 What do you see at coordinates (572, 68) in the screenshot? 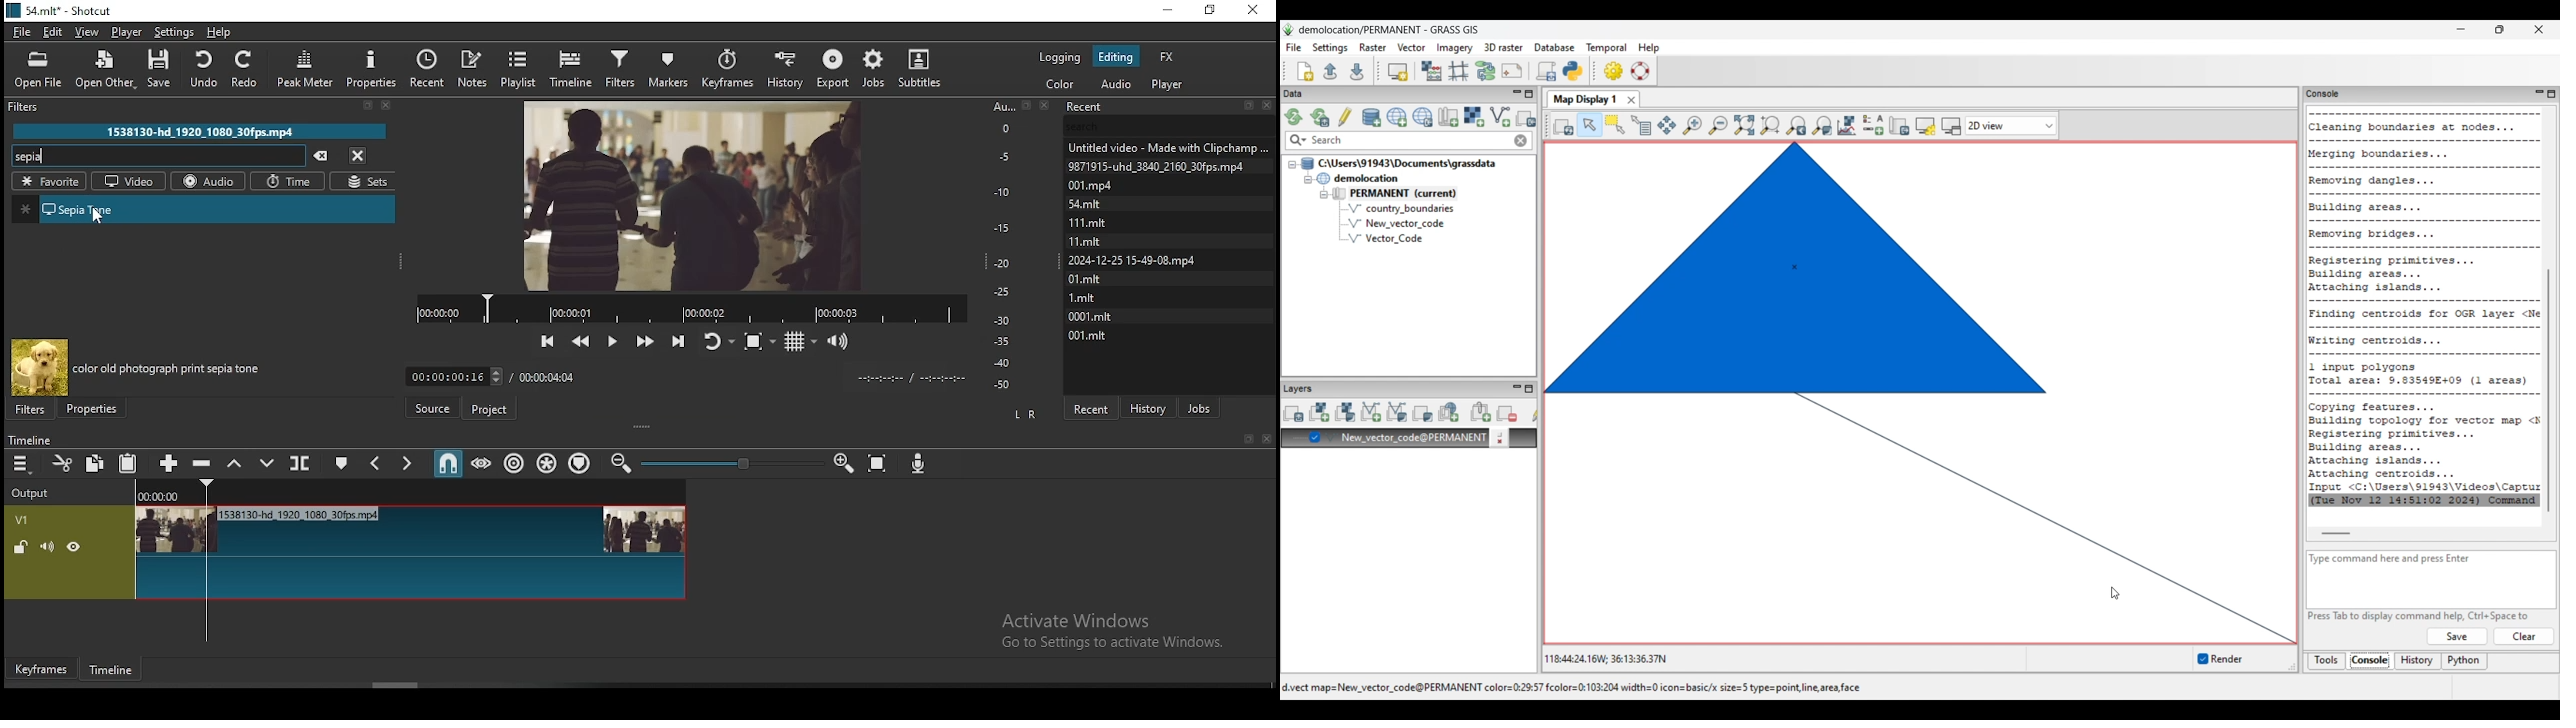
I see `timeline` at bounding box center [572, 68].